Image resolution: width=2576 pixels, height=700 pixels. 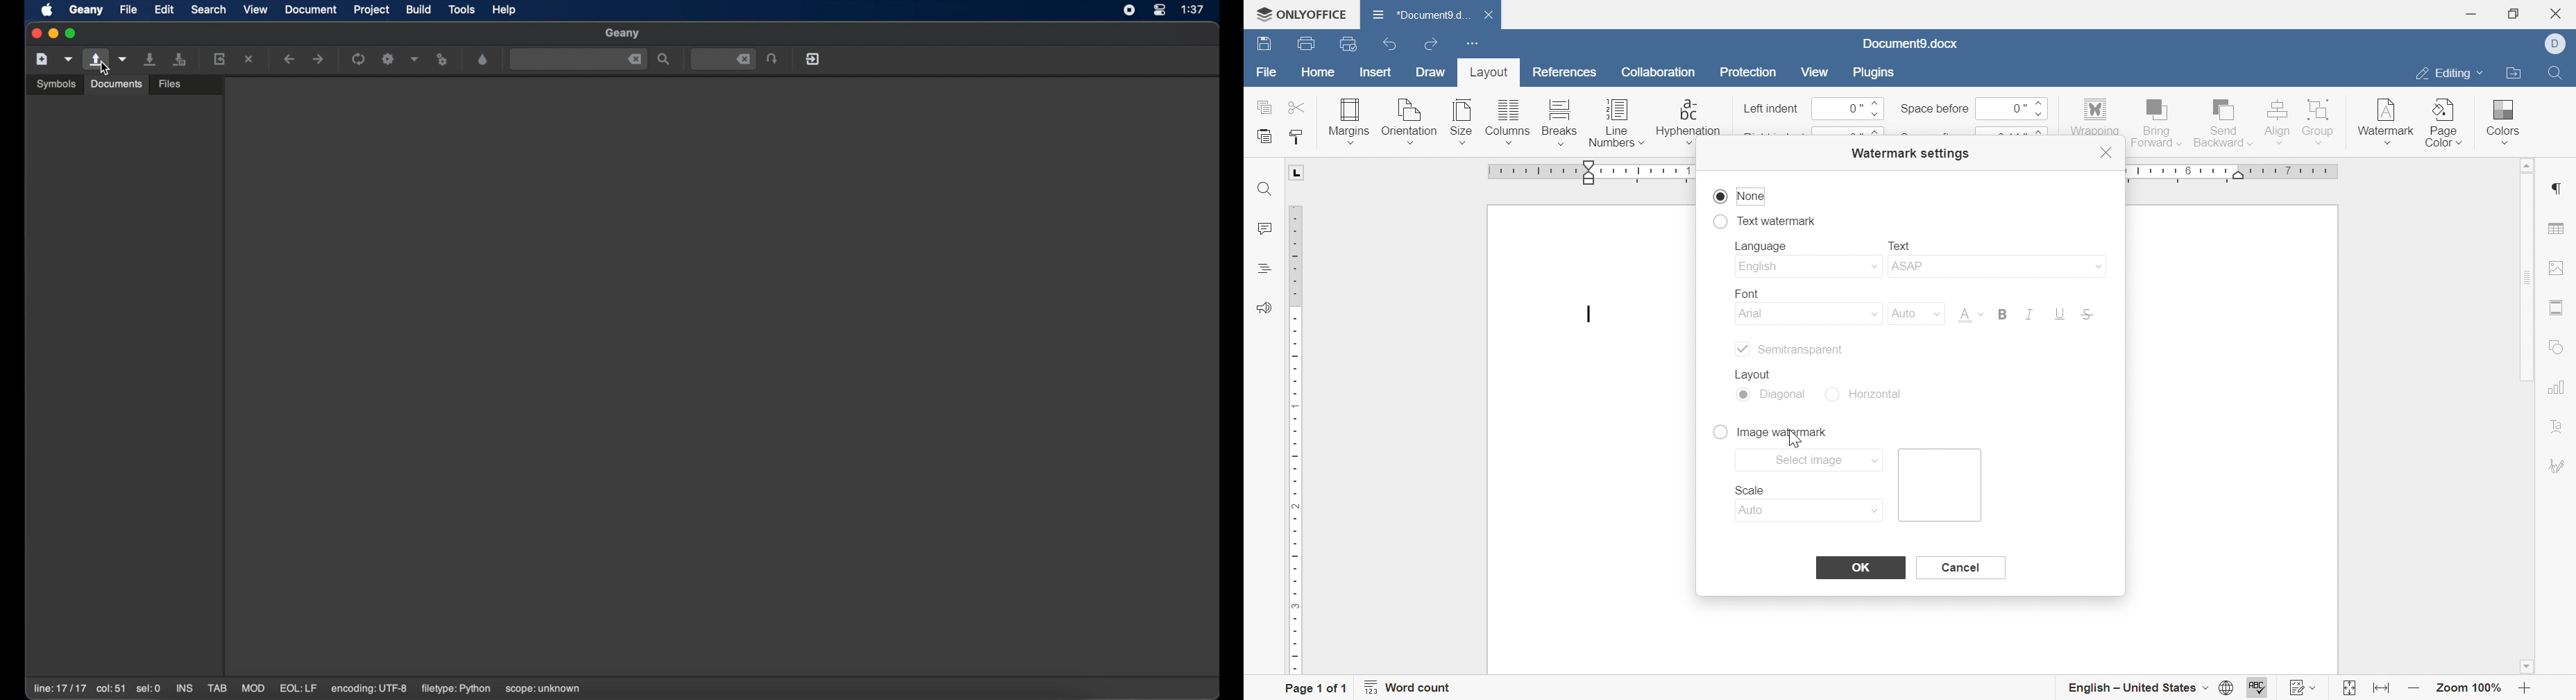 What do you see at coordinates (1909, 44) in the screenshot?
I see `document name` at bounding box center [1909, 44].